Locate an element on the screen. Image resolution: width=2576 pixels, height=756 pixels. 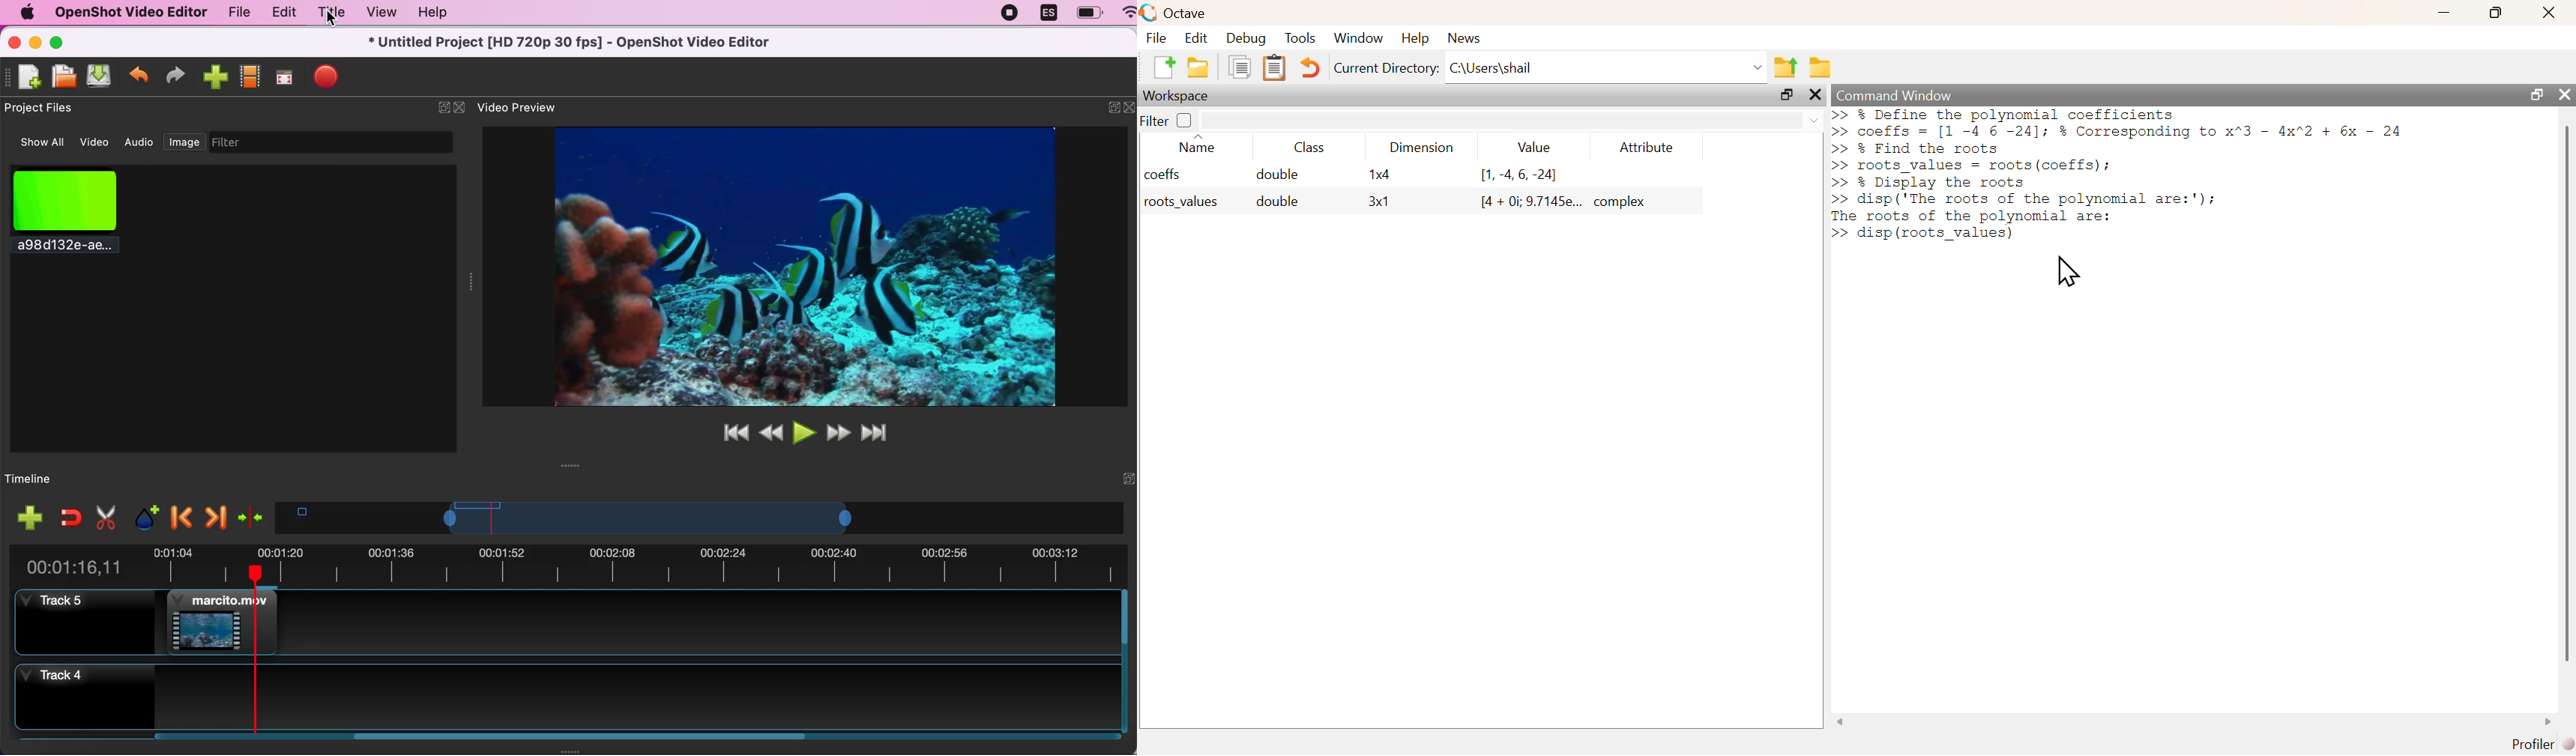
complex is located at coordinates (1623, 201).